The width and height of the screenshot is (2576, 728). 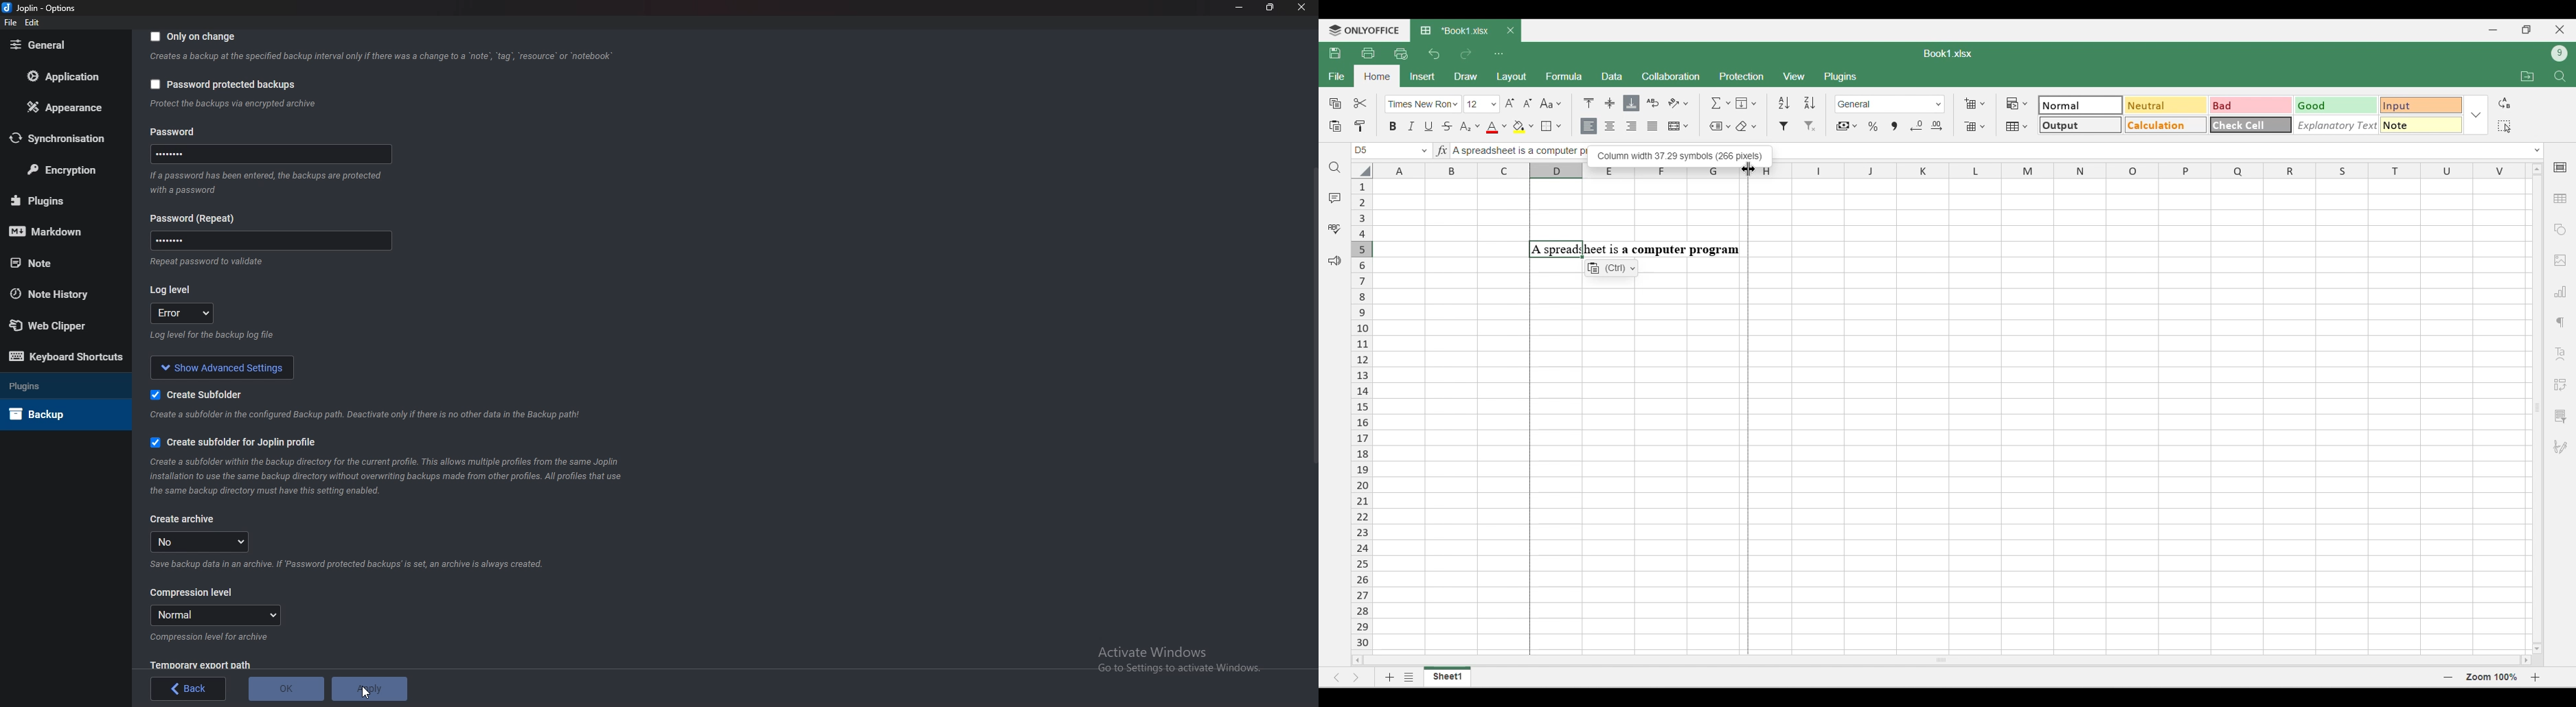 What do you see at coordinates (1425, 151) in the screenshot?
I see `Change cell` at bounding box center [1425, 151].